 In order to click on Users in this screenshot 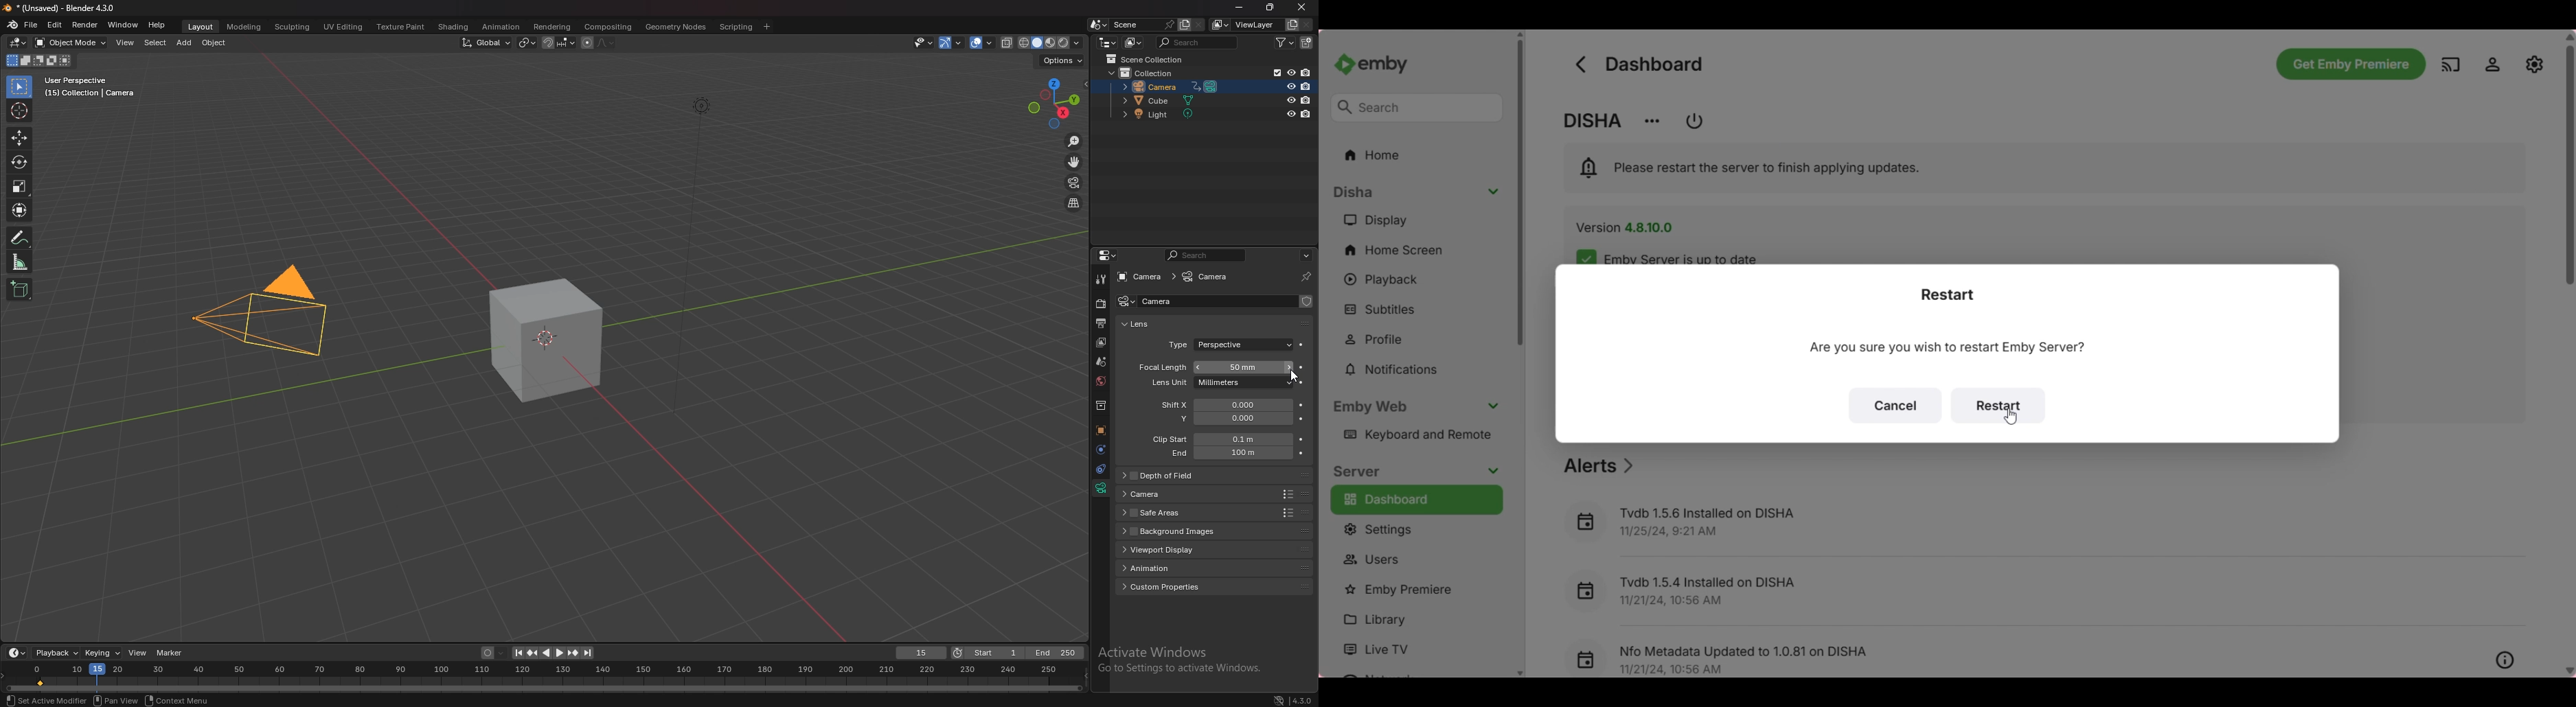, I will do `click(1416, 559)`.